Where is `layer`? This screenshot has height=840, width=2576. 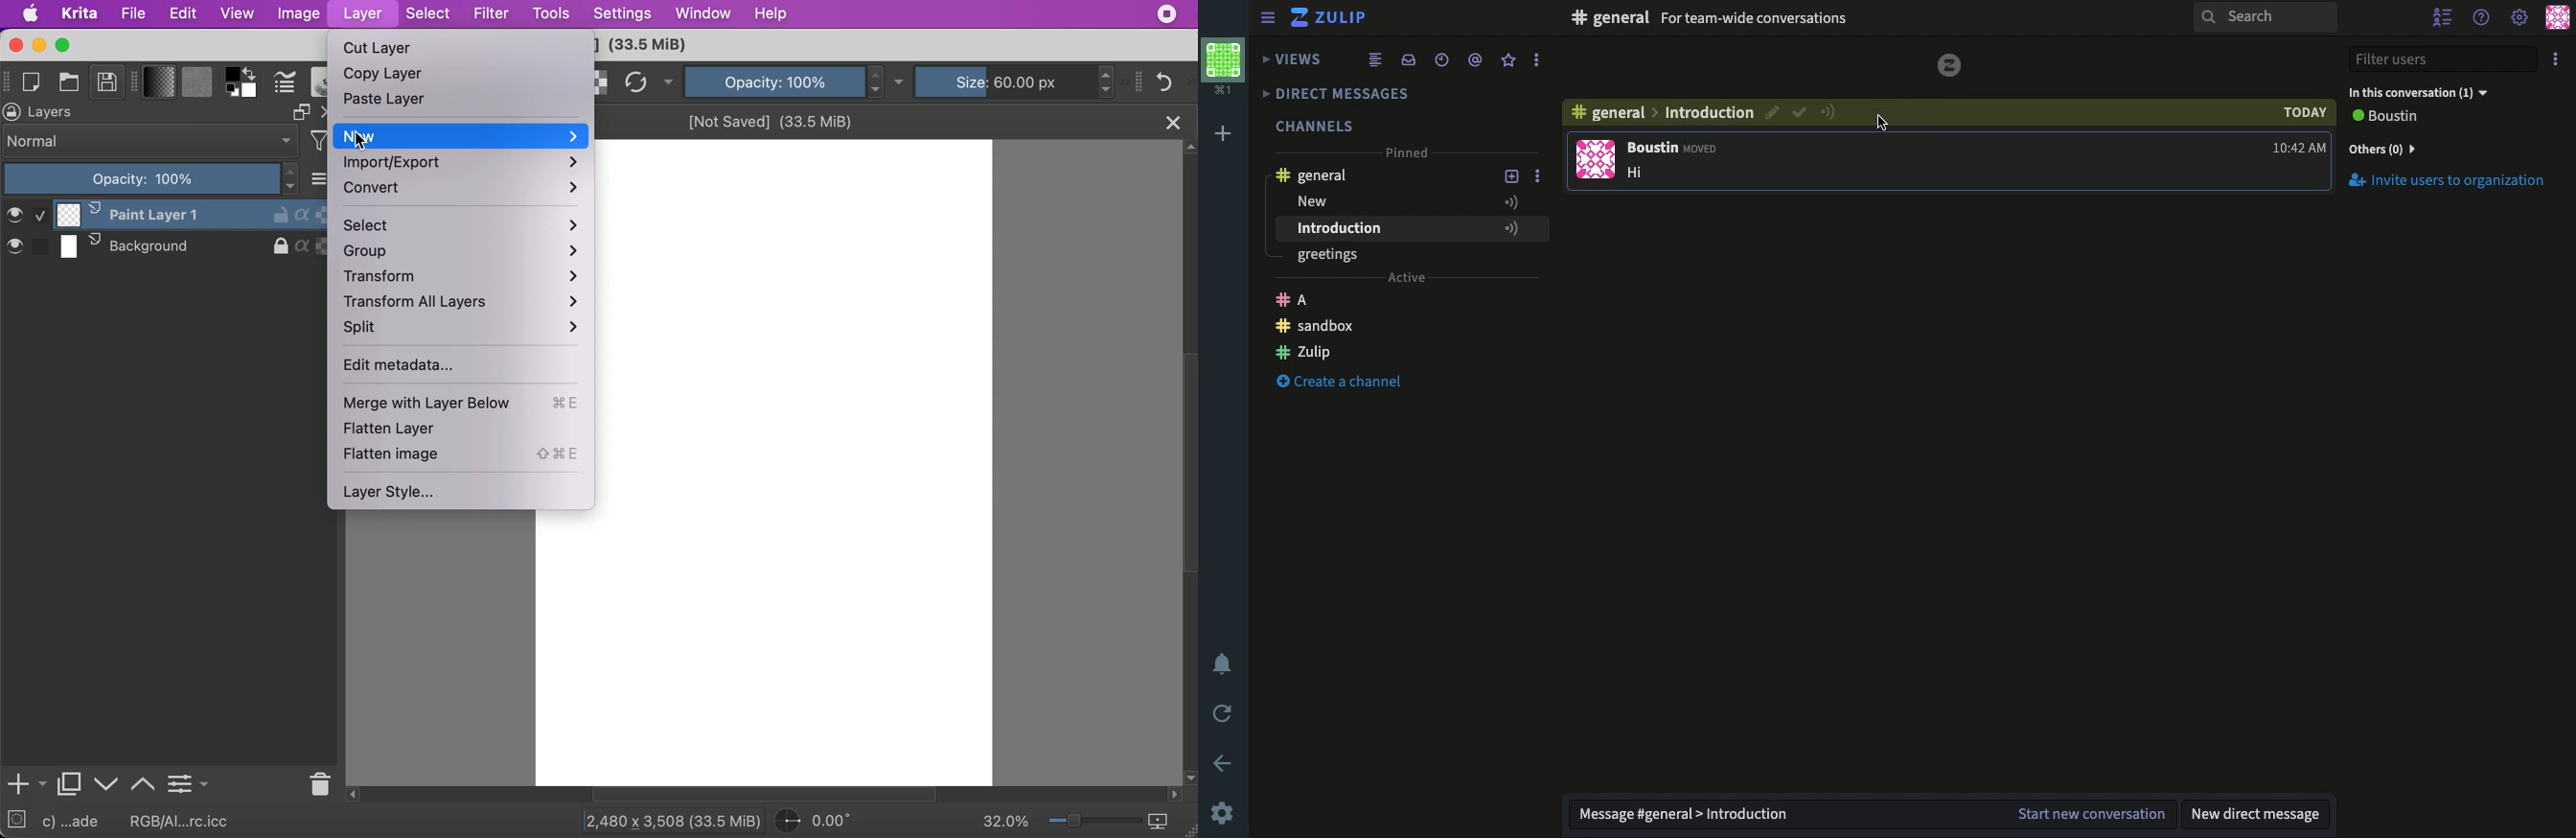
layer is located at coordinates (362, 15).